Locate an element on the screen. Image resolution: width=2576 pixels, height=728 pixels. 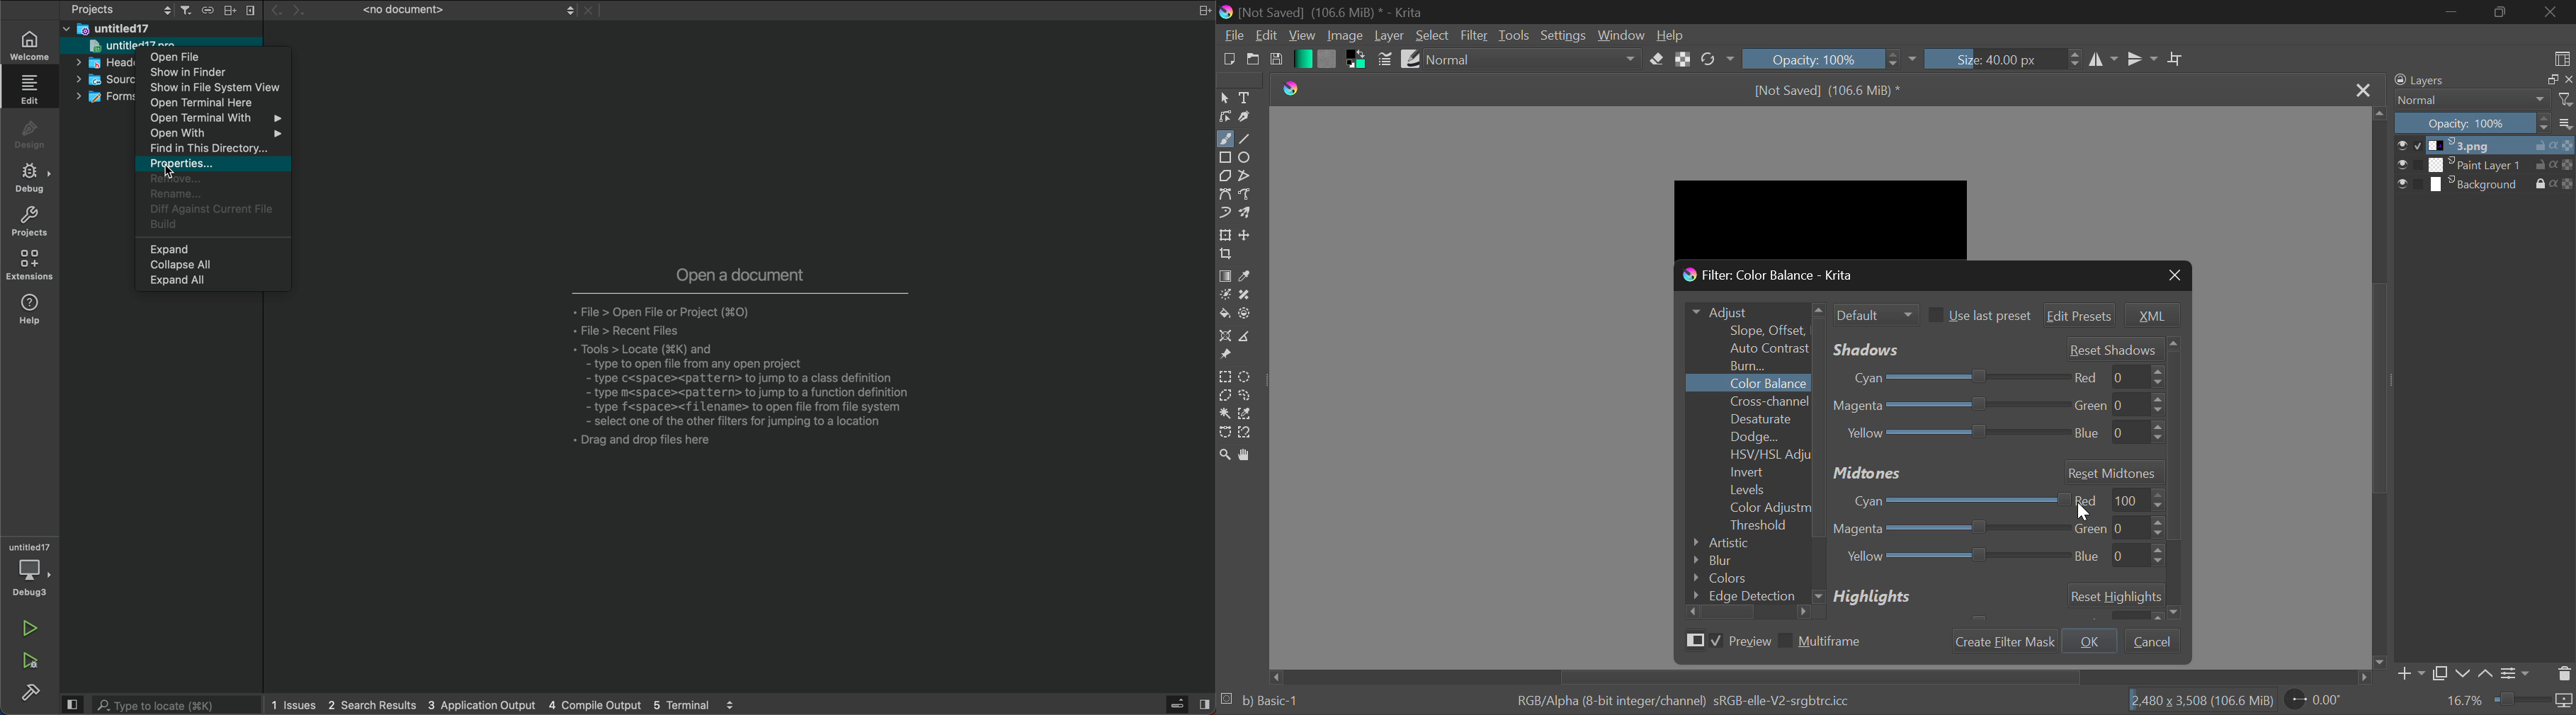
Freehand Selection is located at coordinates (1245, 395).